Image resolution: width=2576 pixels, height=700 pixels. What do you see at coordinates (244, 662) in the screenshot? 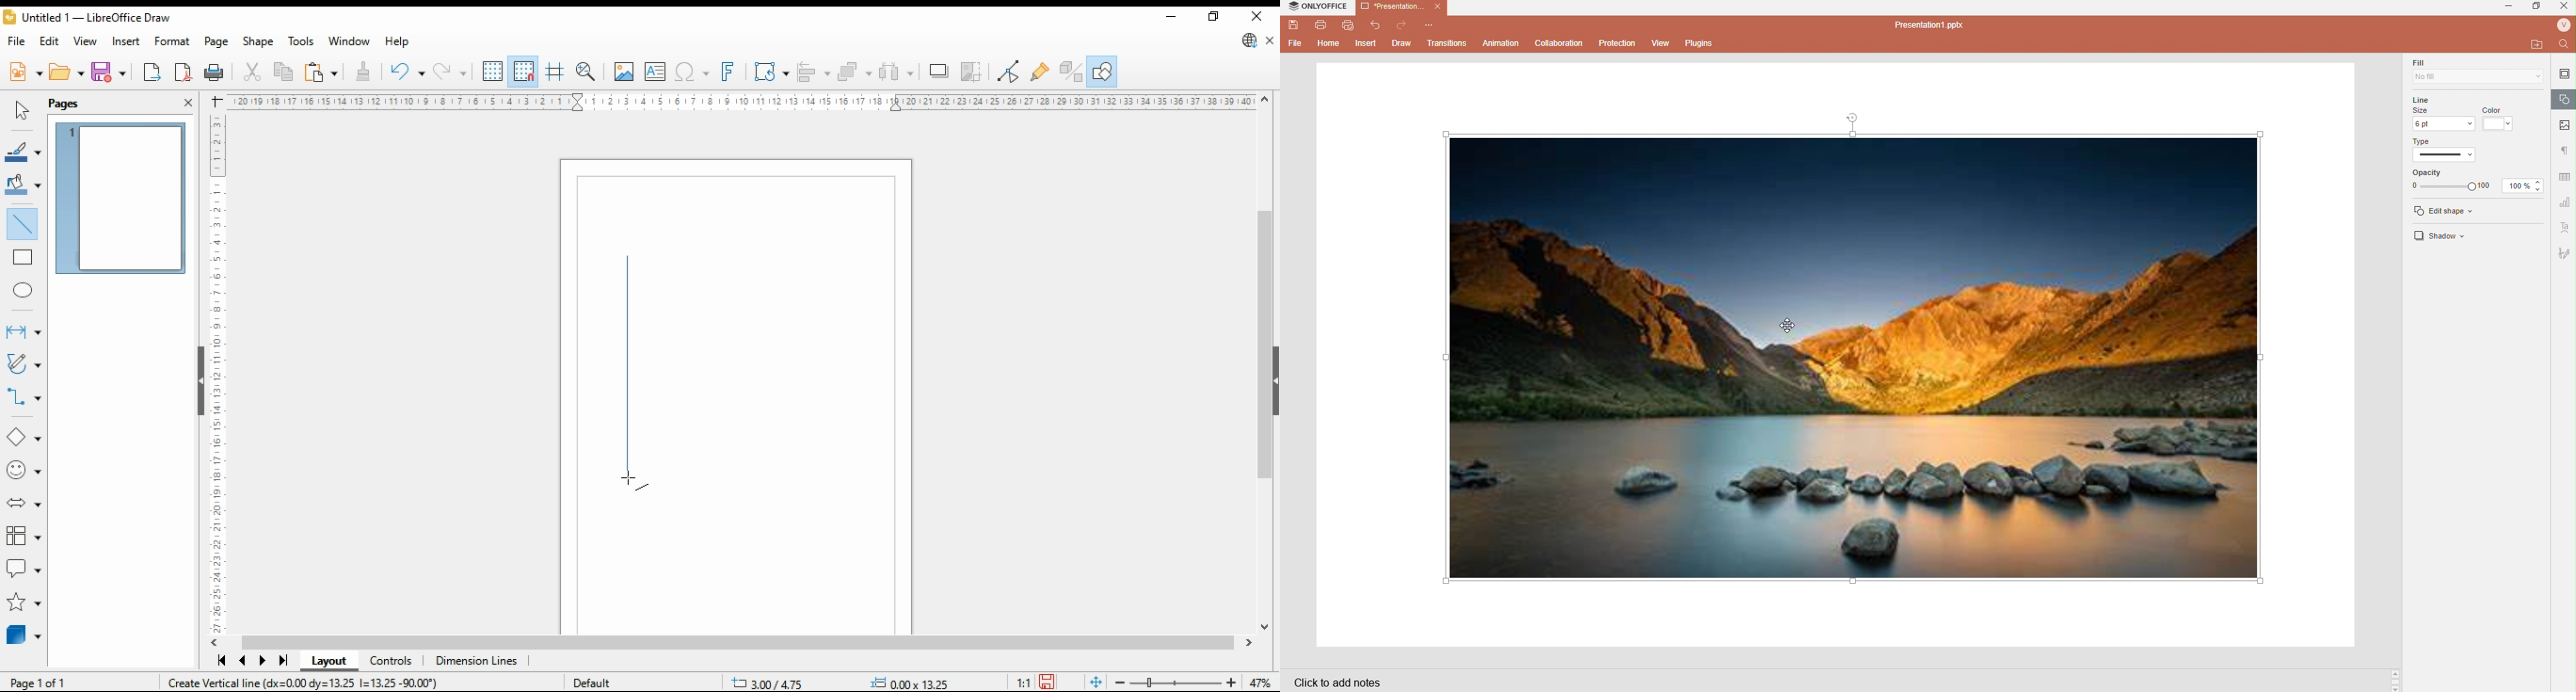
I see `previous page` at bounding box center [244, 662].